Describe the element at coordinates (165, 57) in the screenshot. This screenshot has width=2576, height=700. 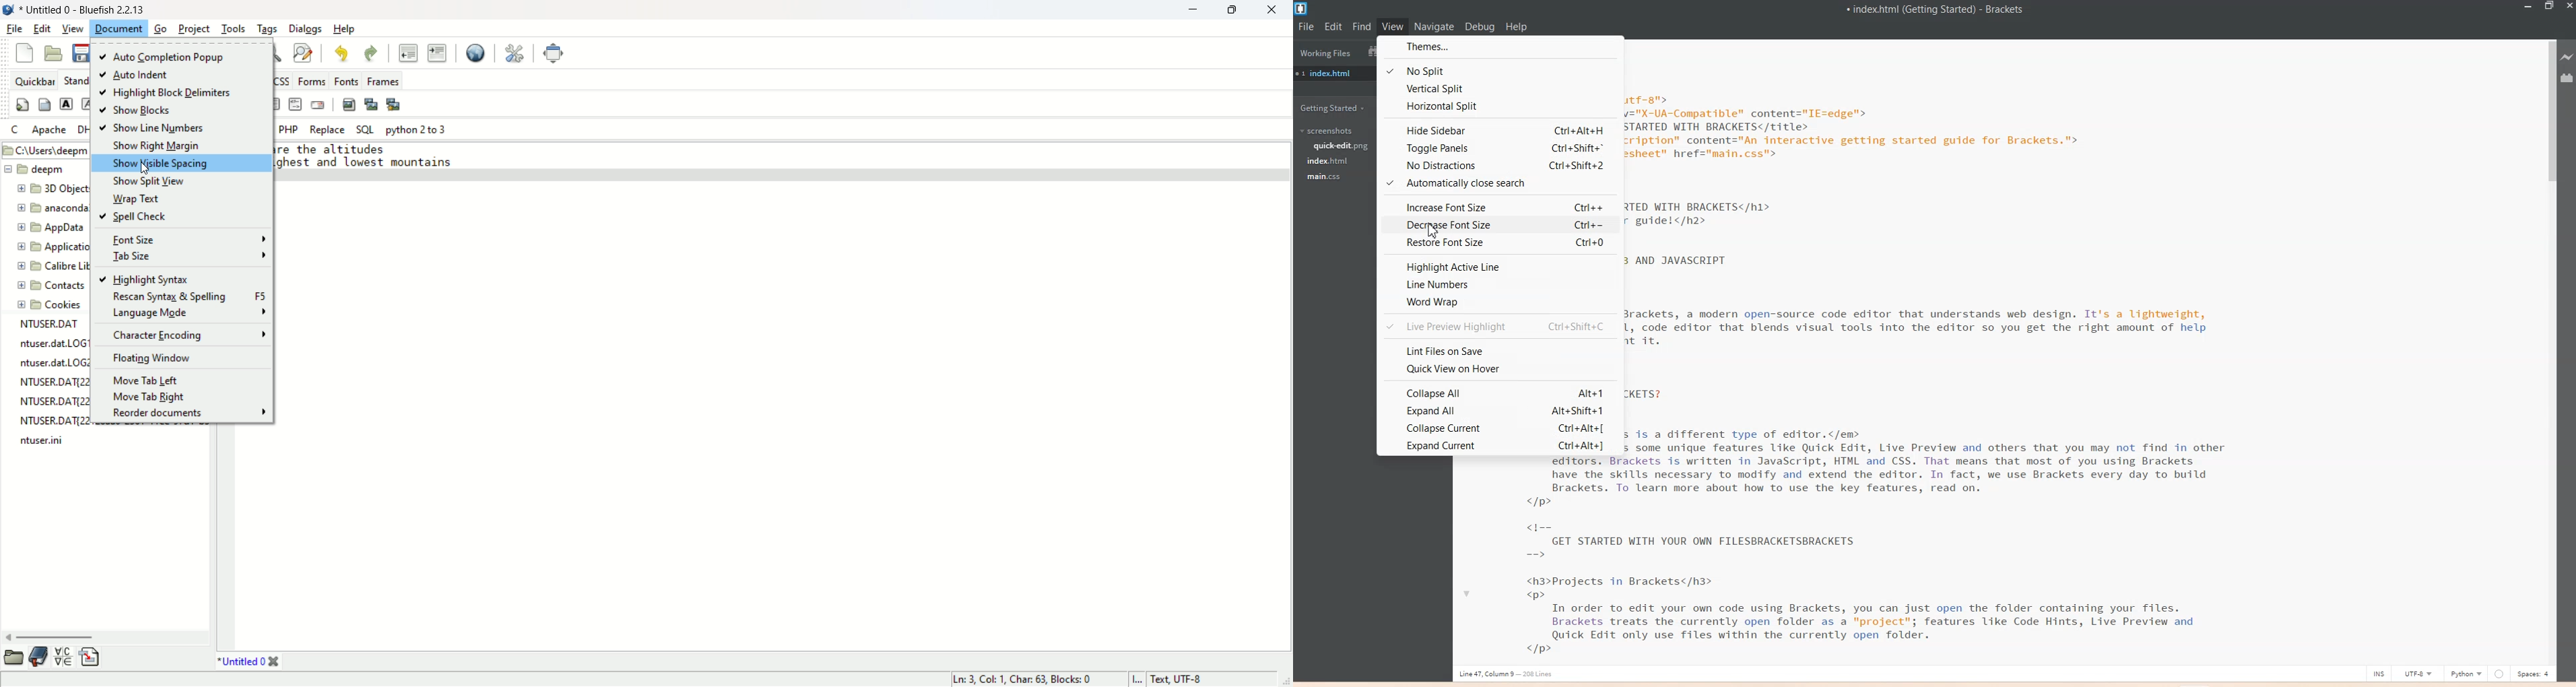
I see `auto completion popup` at that location.